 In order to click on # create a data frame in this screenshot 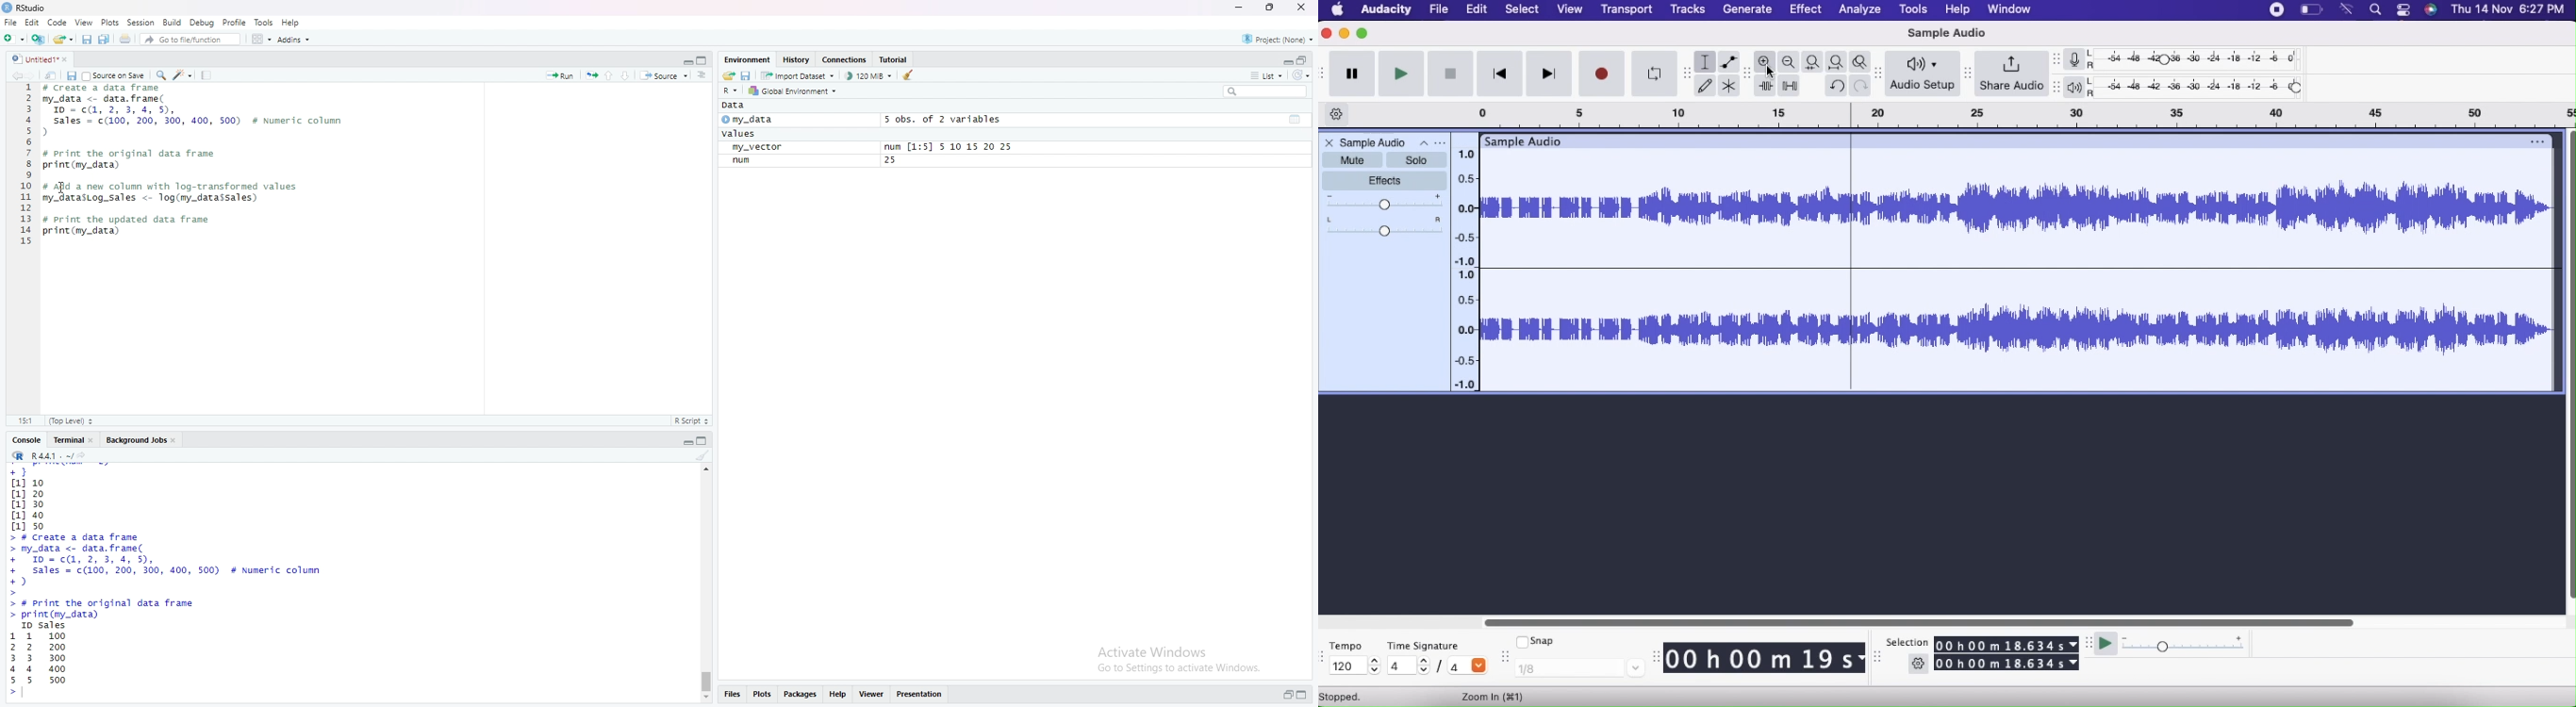, I will do `click(110, 89)`.